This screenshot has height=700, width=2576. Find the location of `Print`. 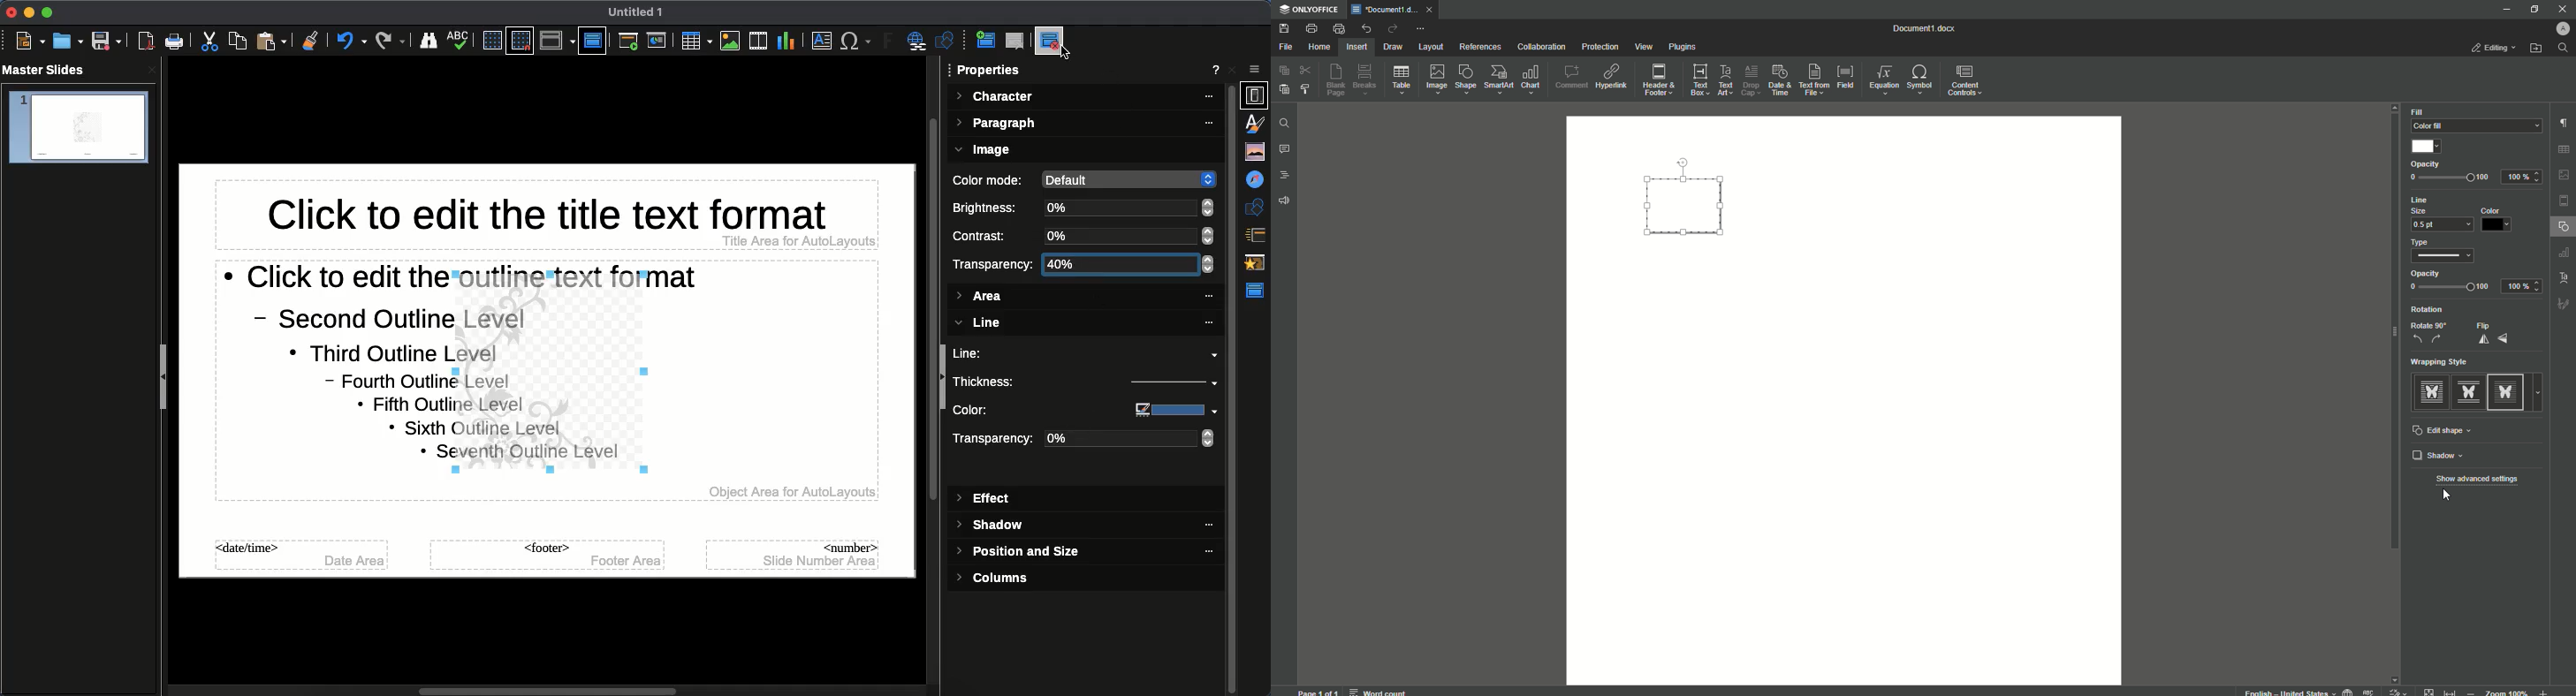

Print is located at coordinates (175, 42).